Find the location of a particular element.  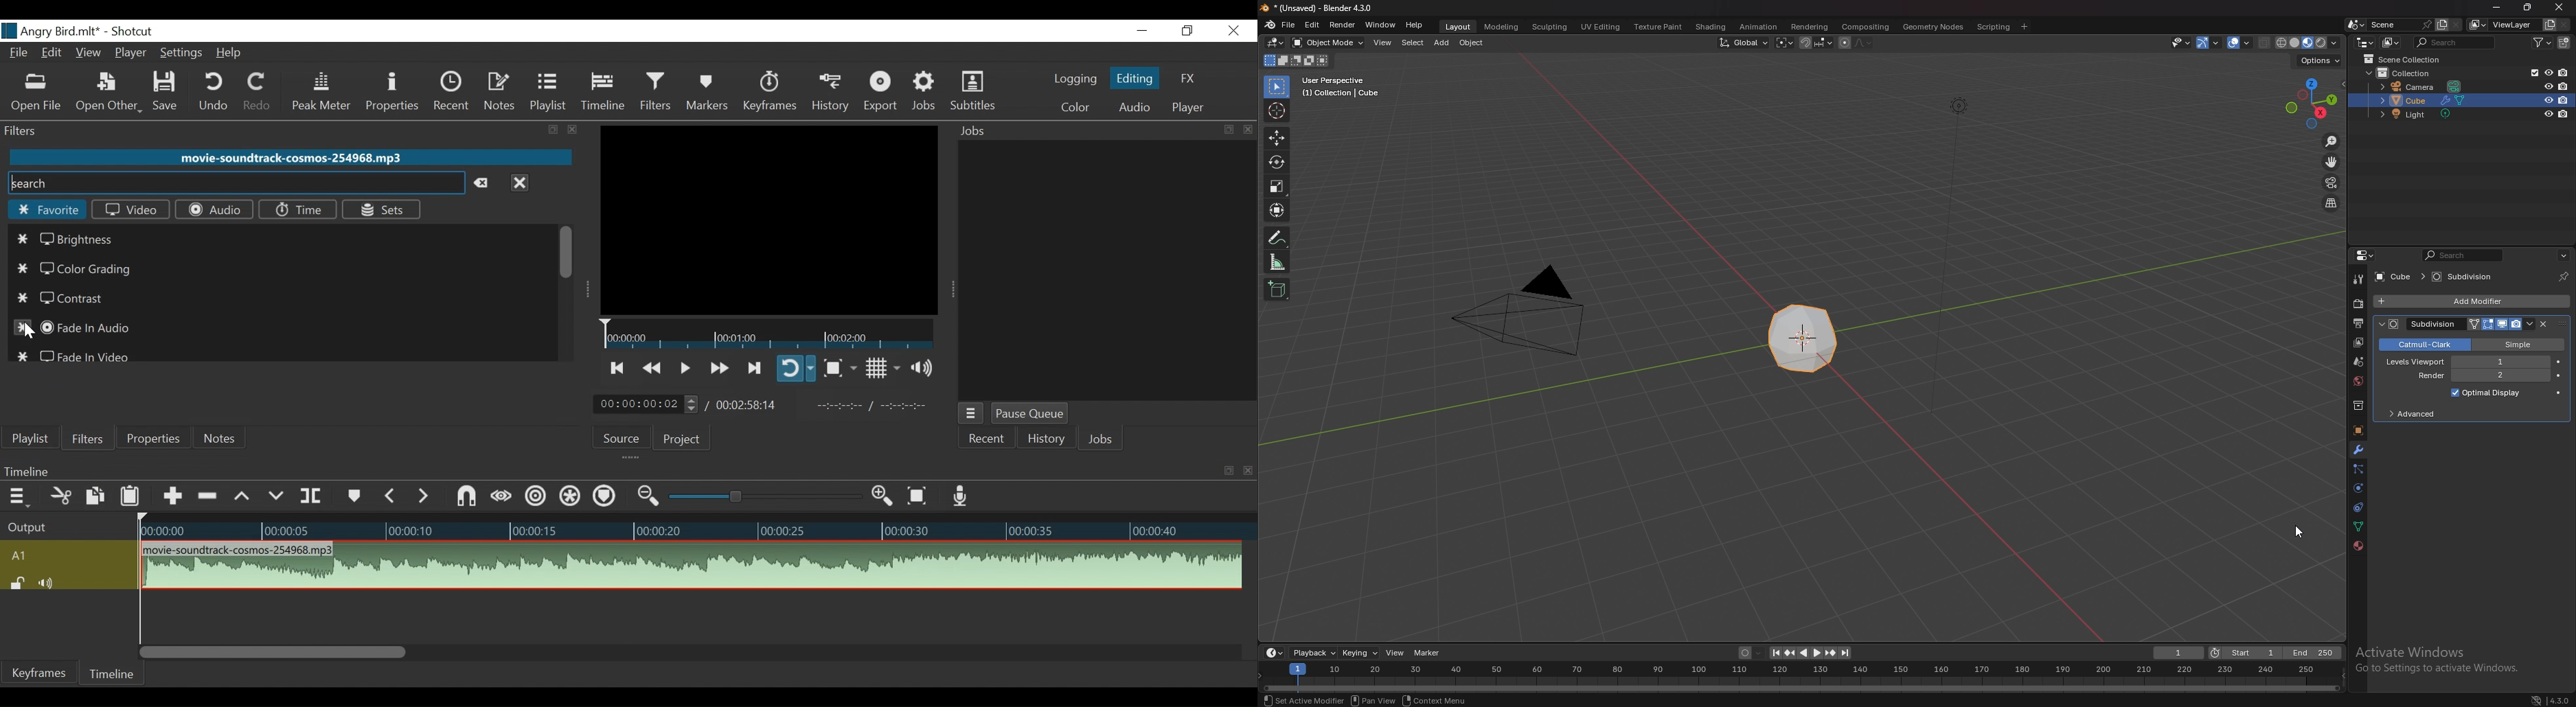

Audio Clip Name is located at coordinates (289, 157).